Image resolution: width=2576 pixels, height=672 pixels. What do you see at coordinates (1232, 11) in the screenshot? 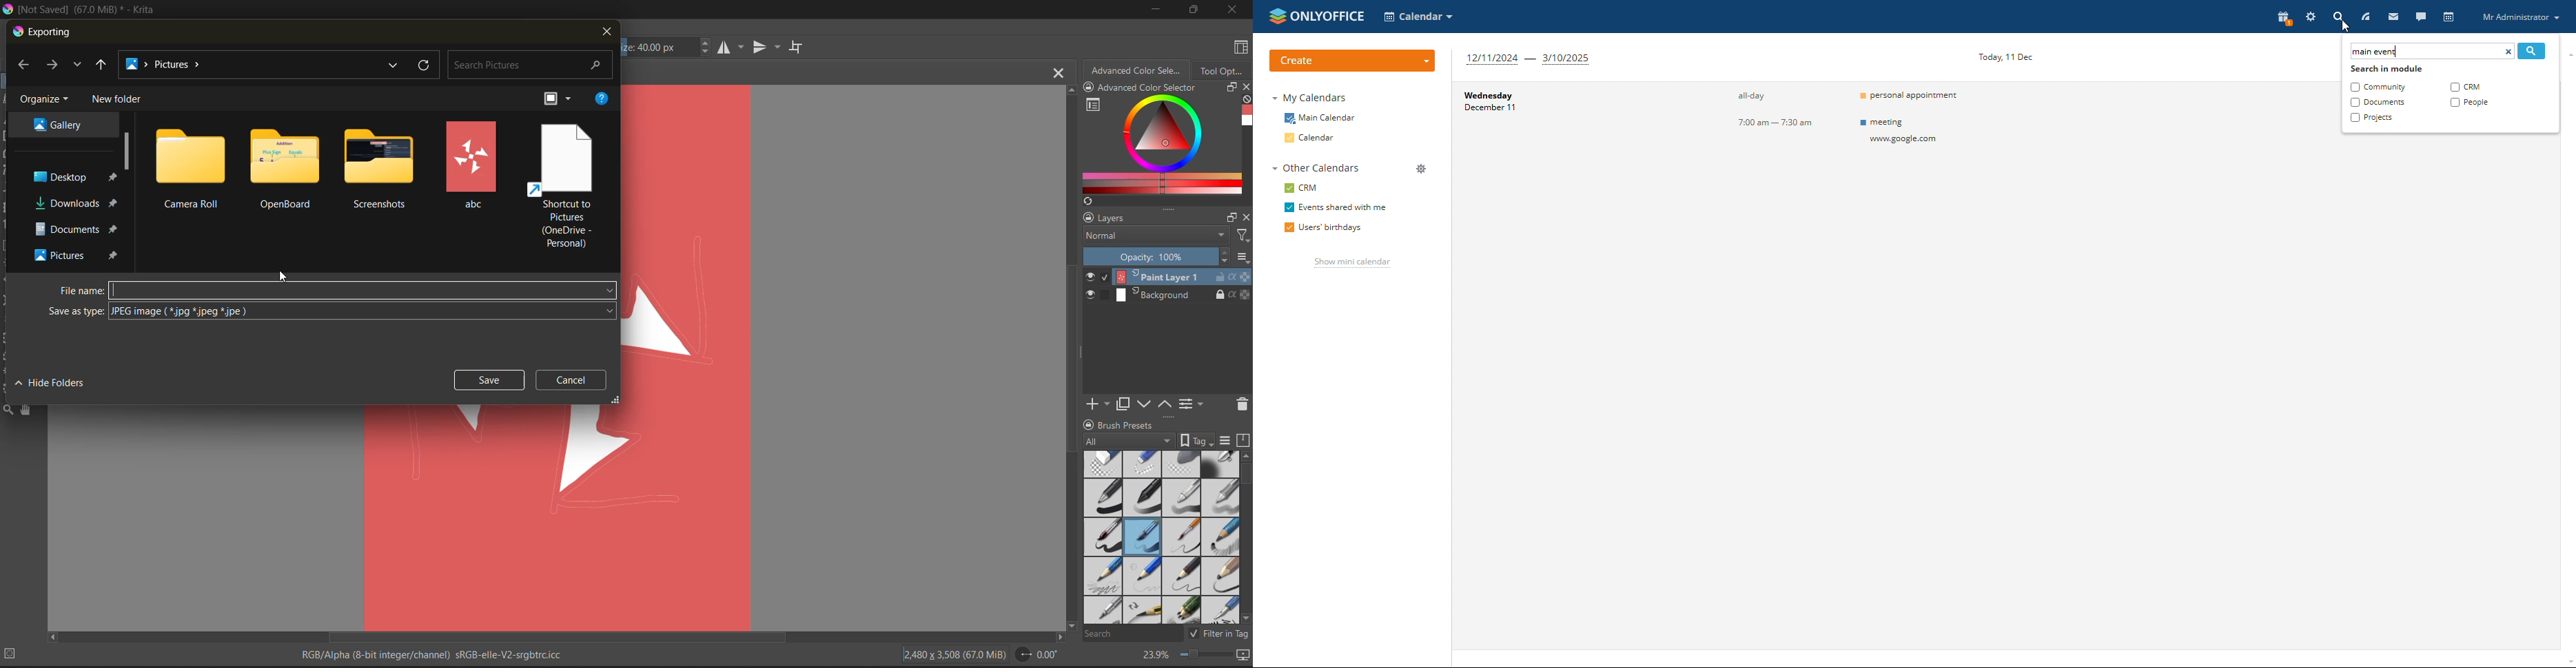
I see `close` at bounding box center [1232, 11].